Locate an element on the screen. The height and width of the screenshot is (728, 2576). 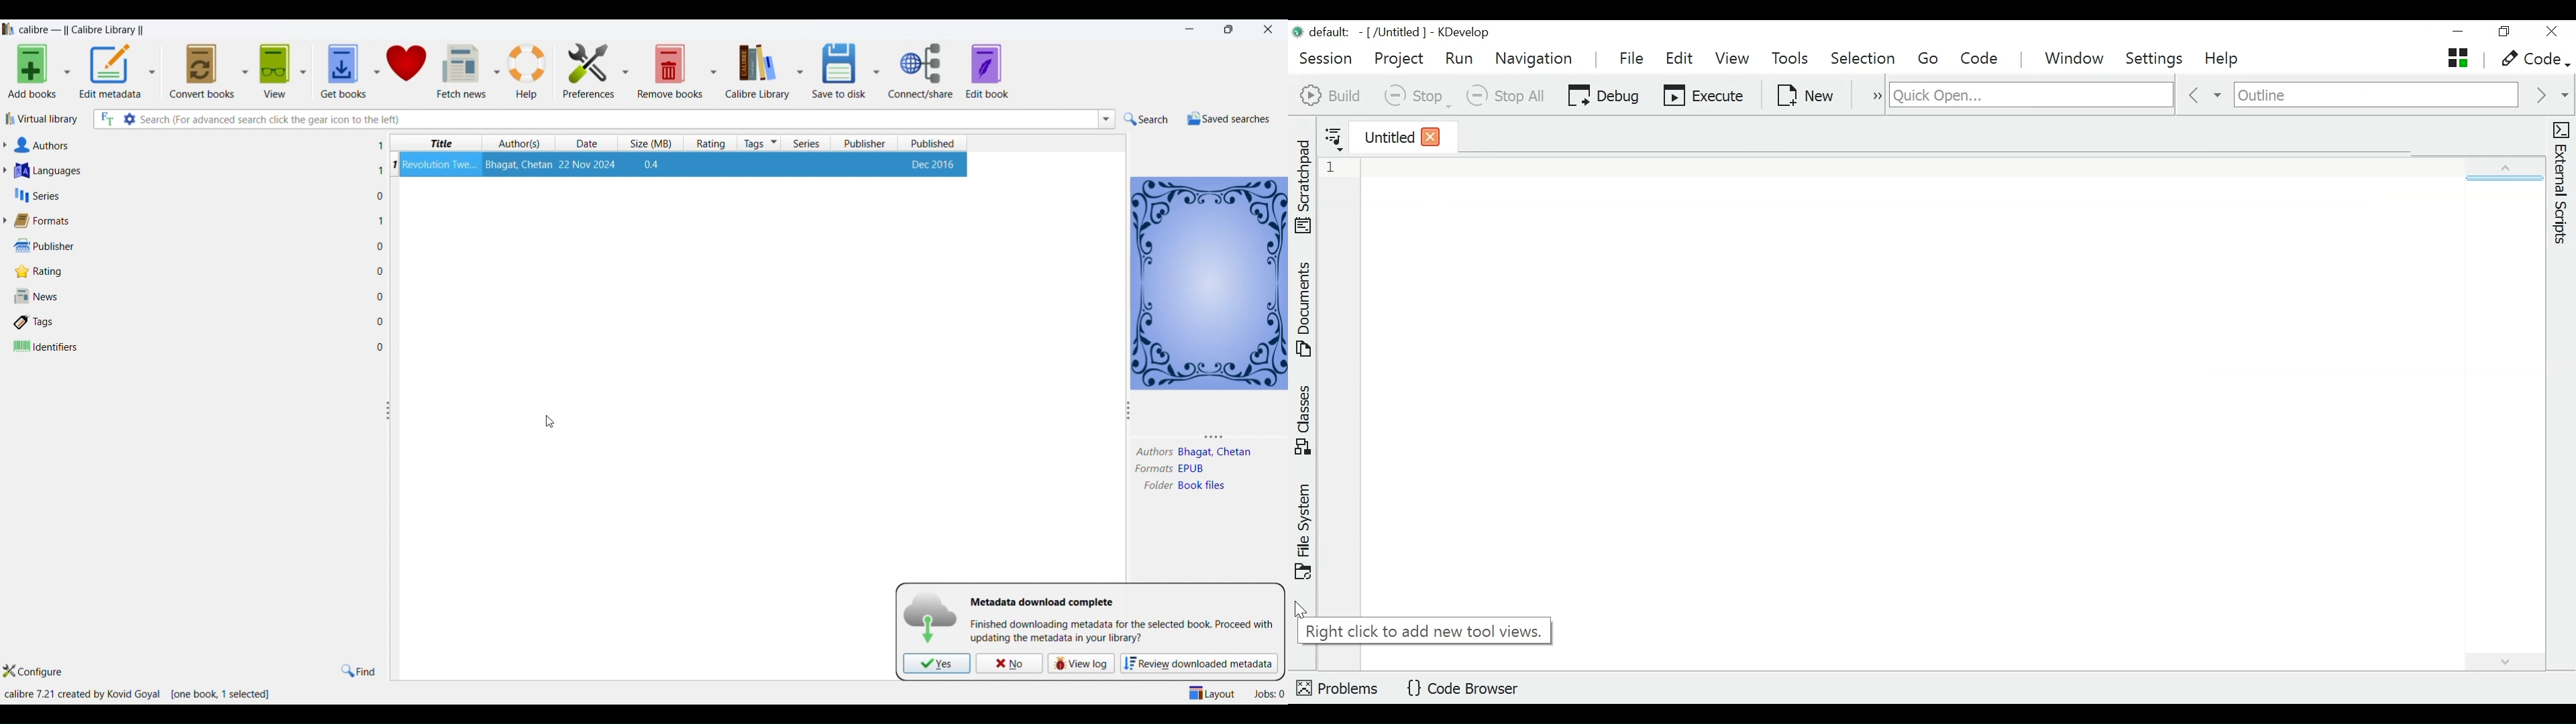
0 is located at coordinates (381, 247).